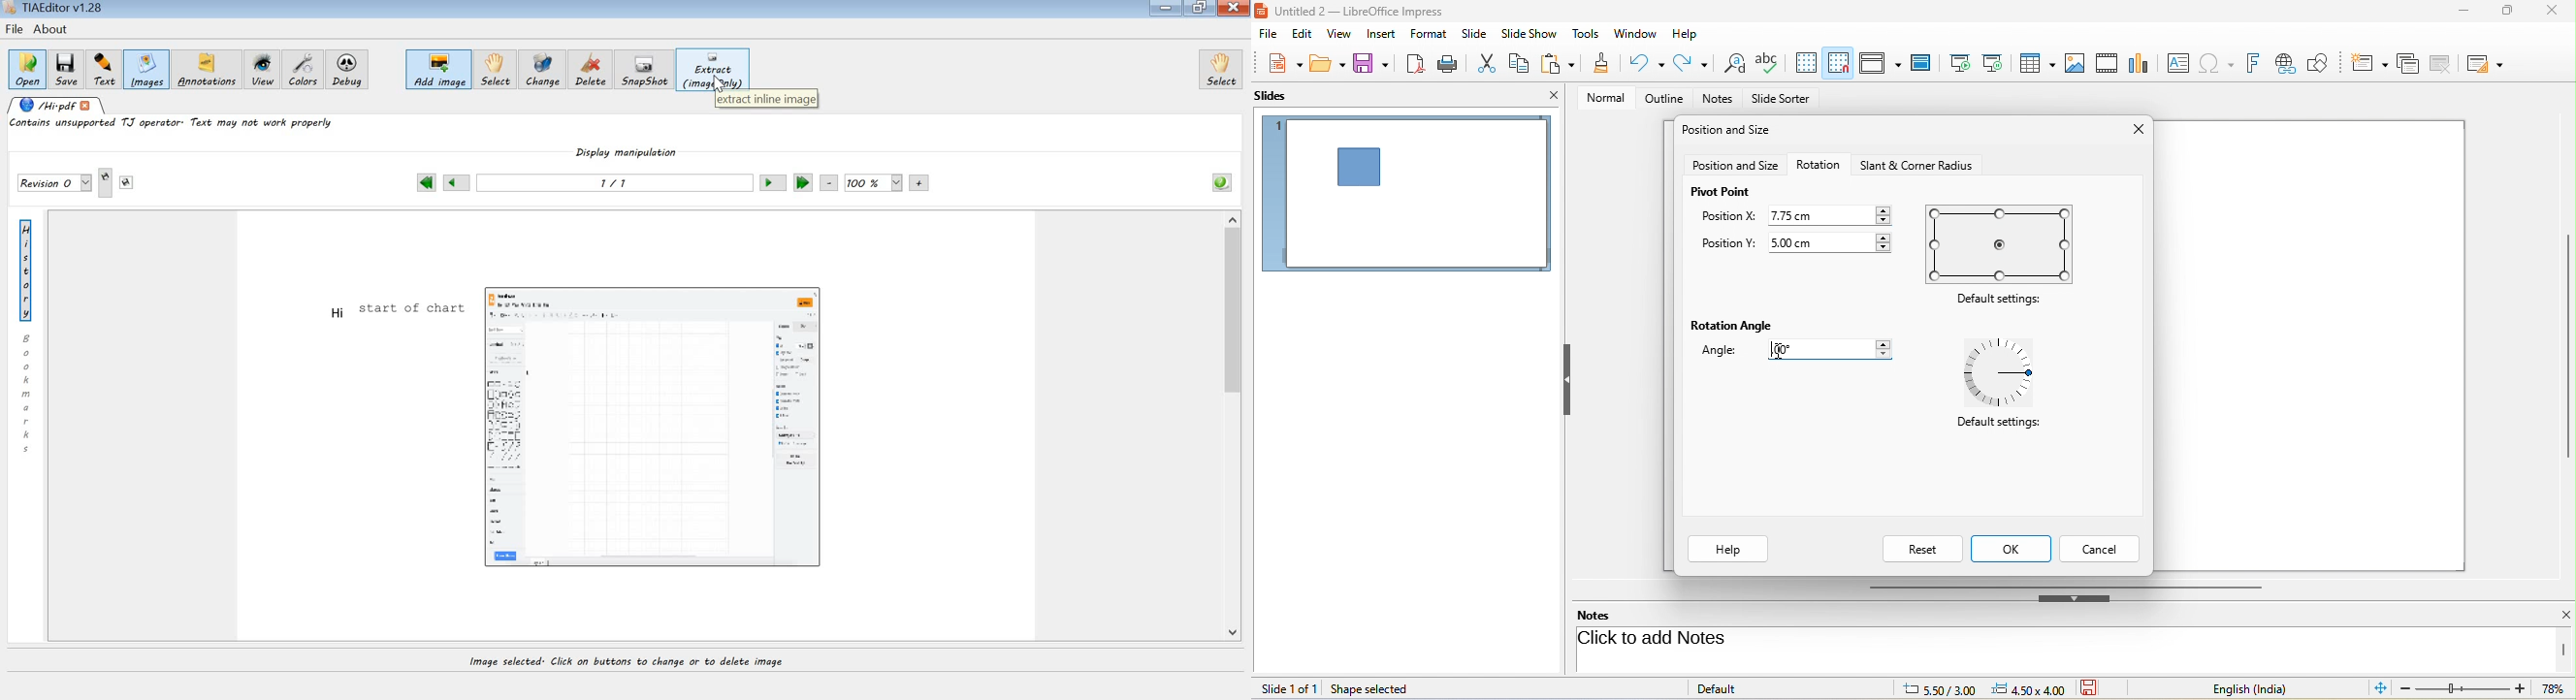 The width and height of the screenshot is (2576, 700). I want to click on new, so click(1278, 65).